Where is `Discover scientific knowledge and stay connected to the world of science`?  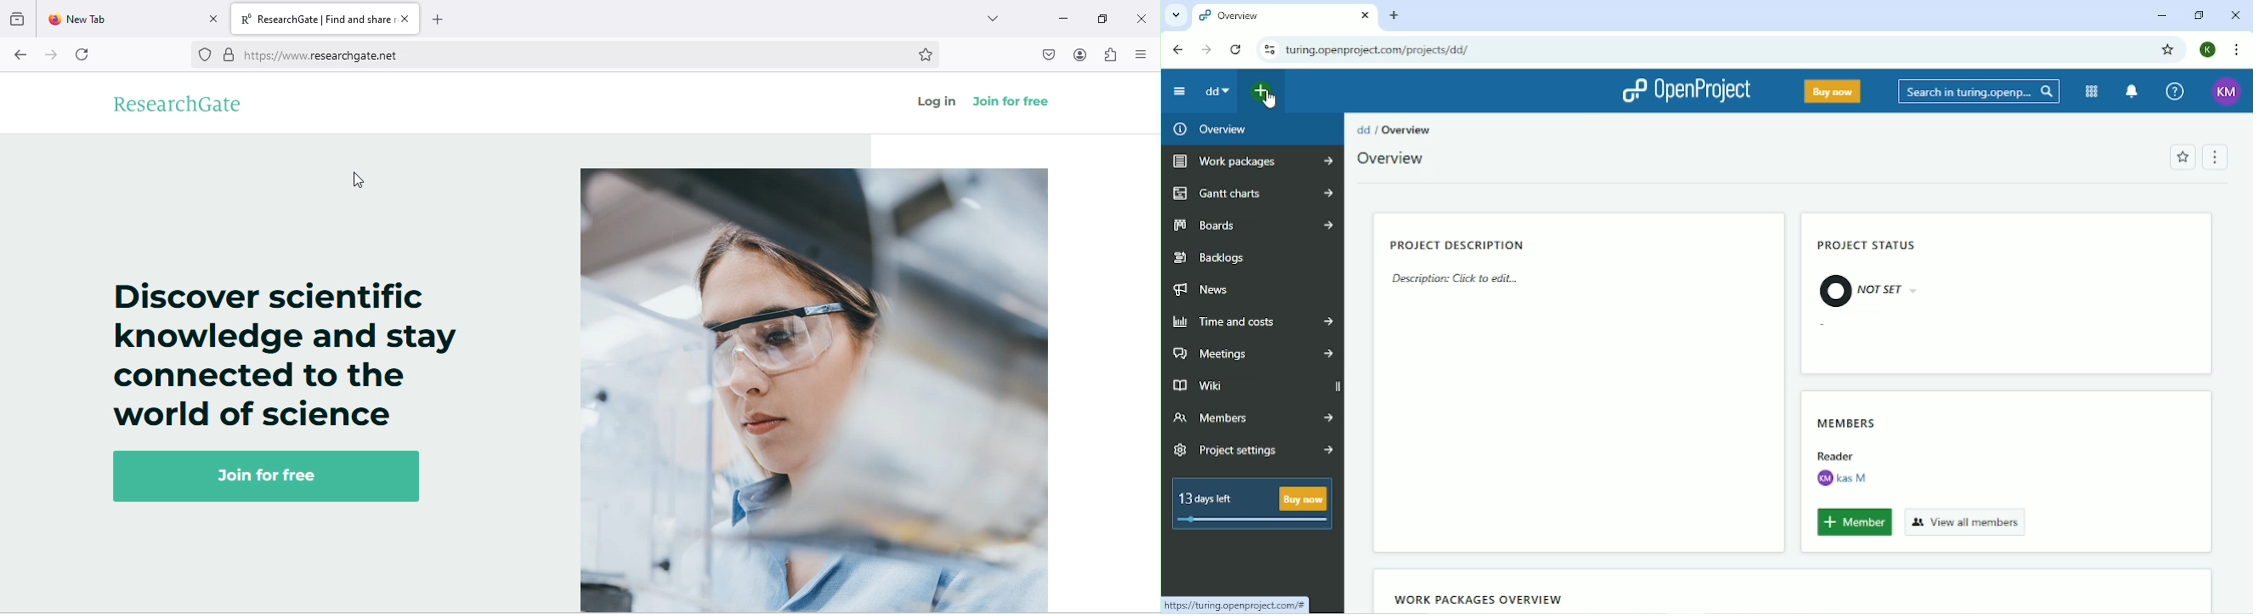 Discover scientific knowledge and stay connected to the world of science is located at coordinates (275, 354).